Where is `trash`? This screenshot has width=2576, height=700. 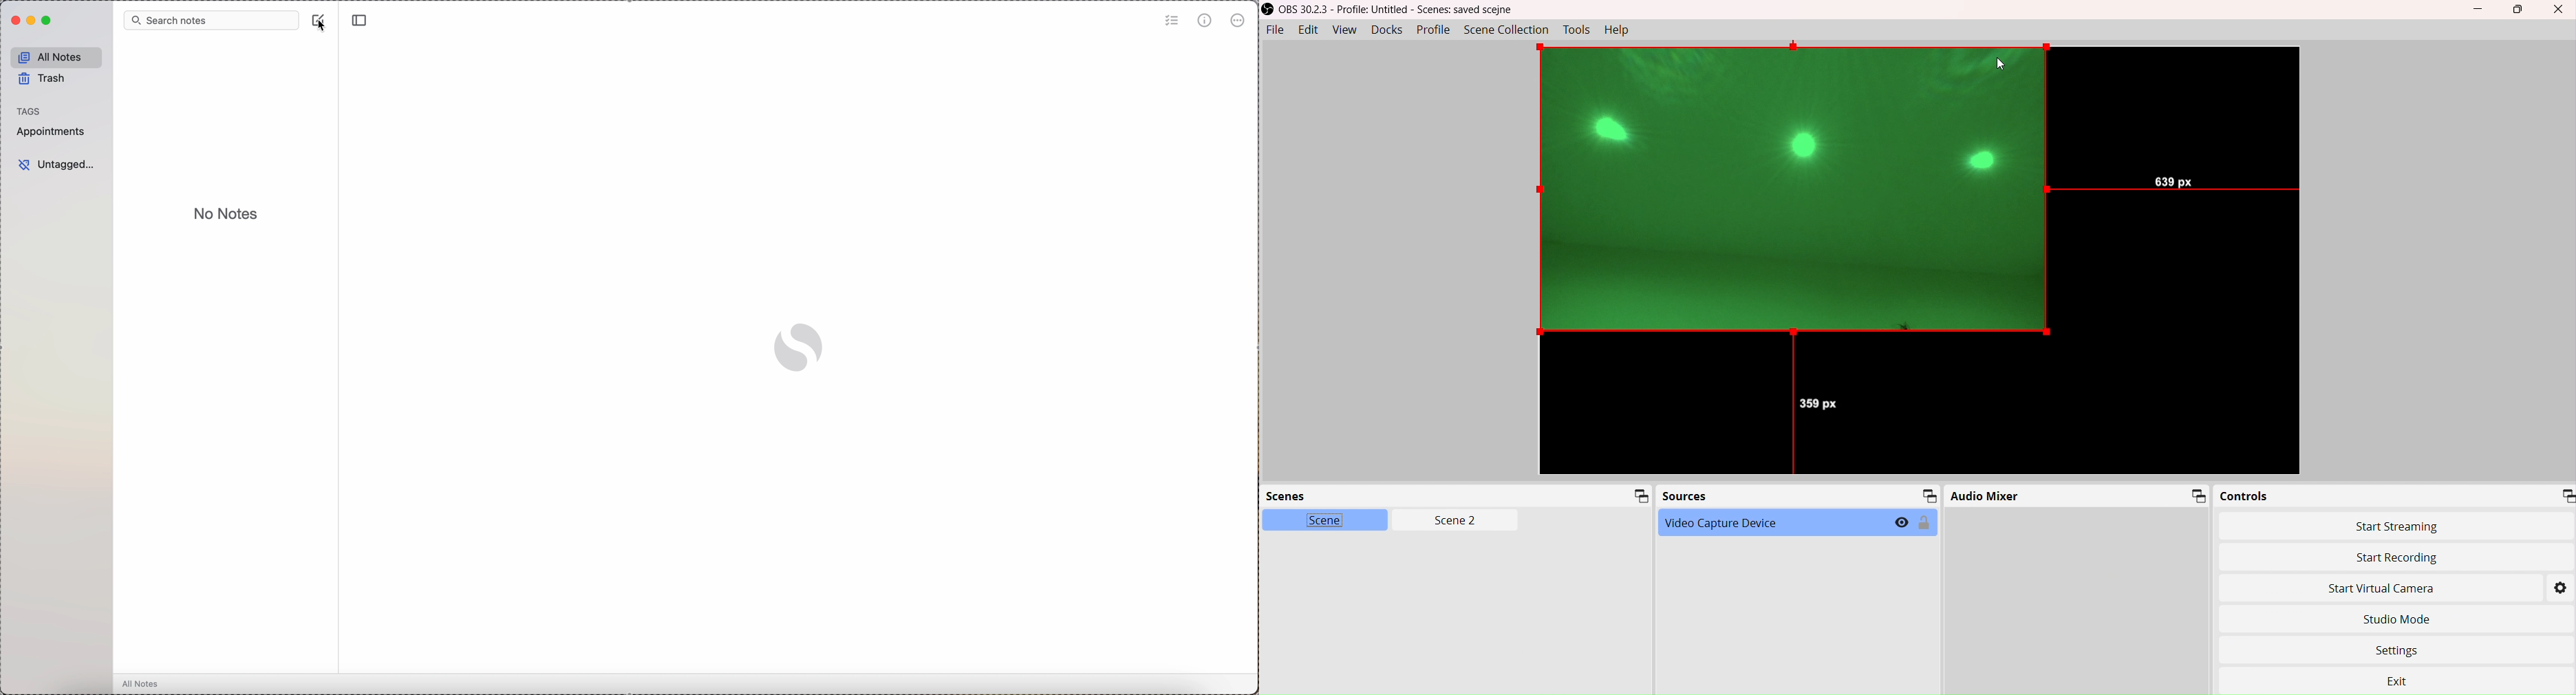
trash is located at coordinates (42, 78).